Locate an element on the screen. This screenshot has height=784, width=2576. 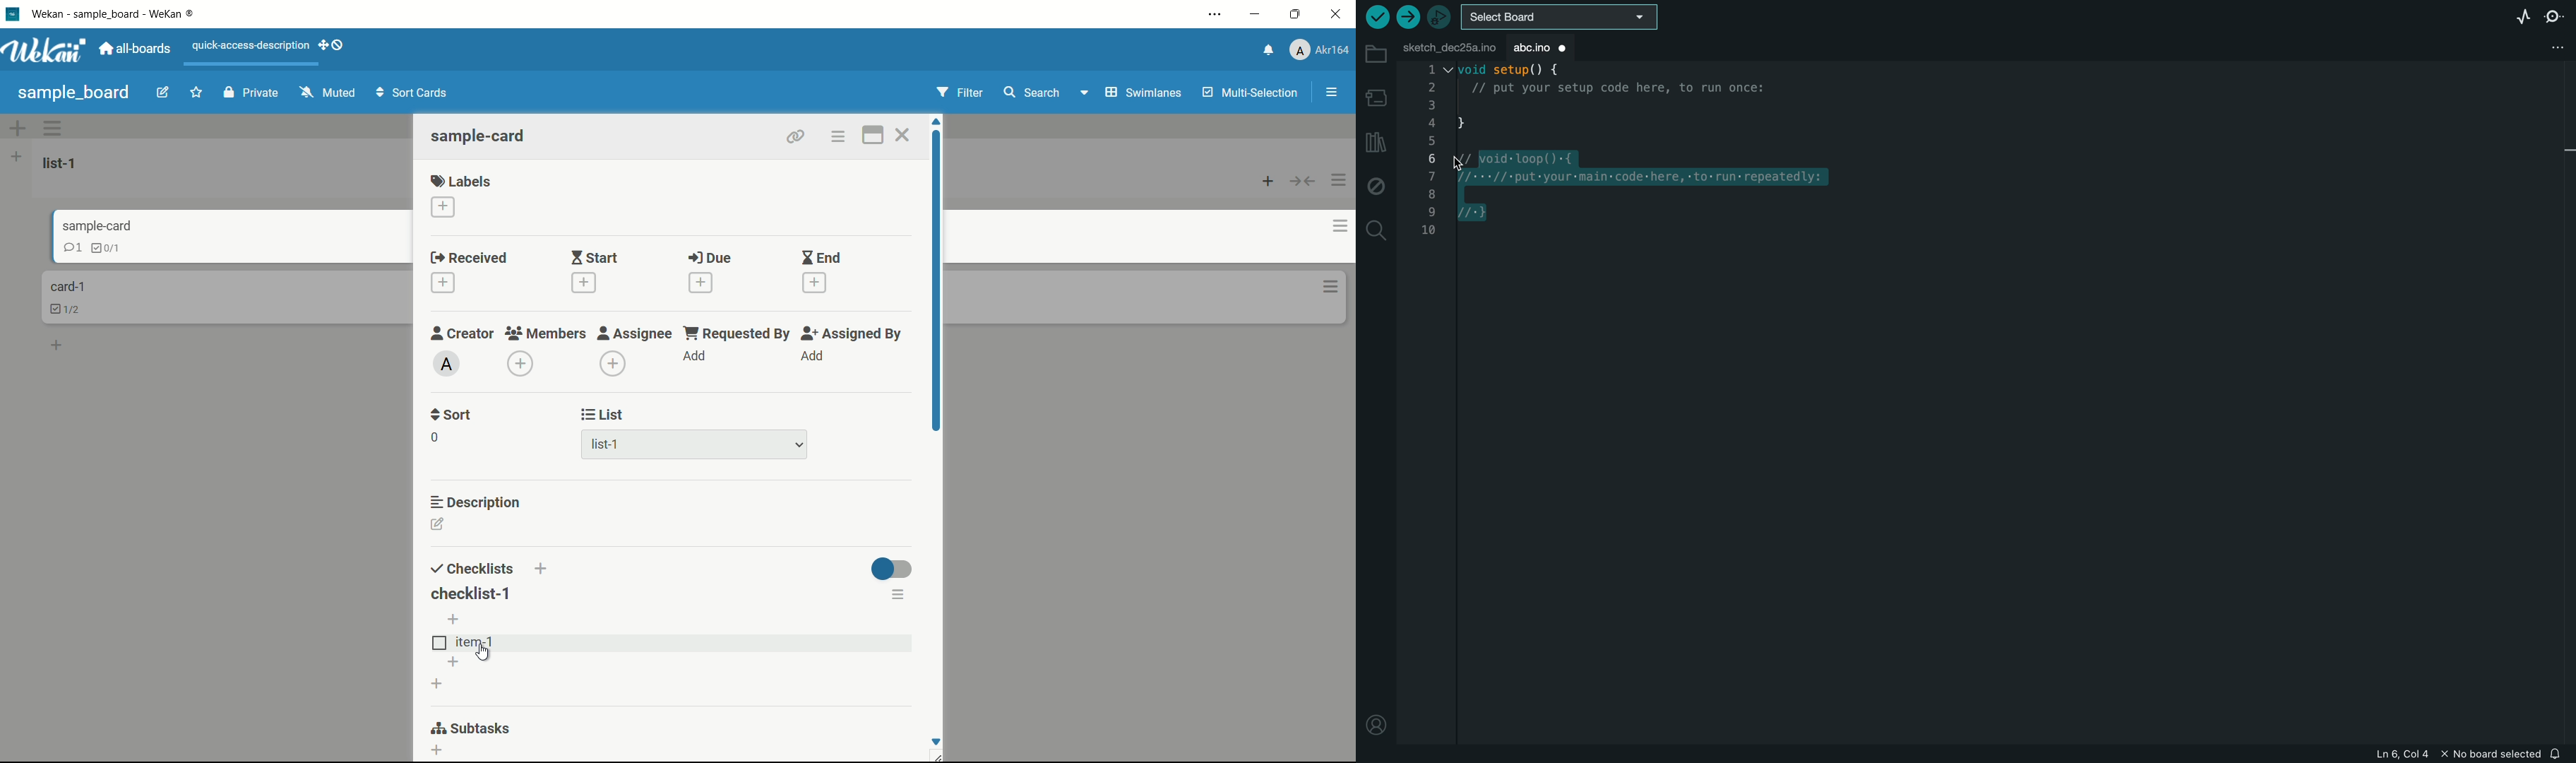
checklist is located at coordinates (95, 247).